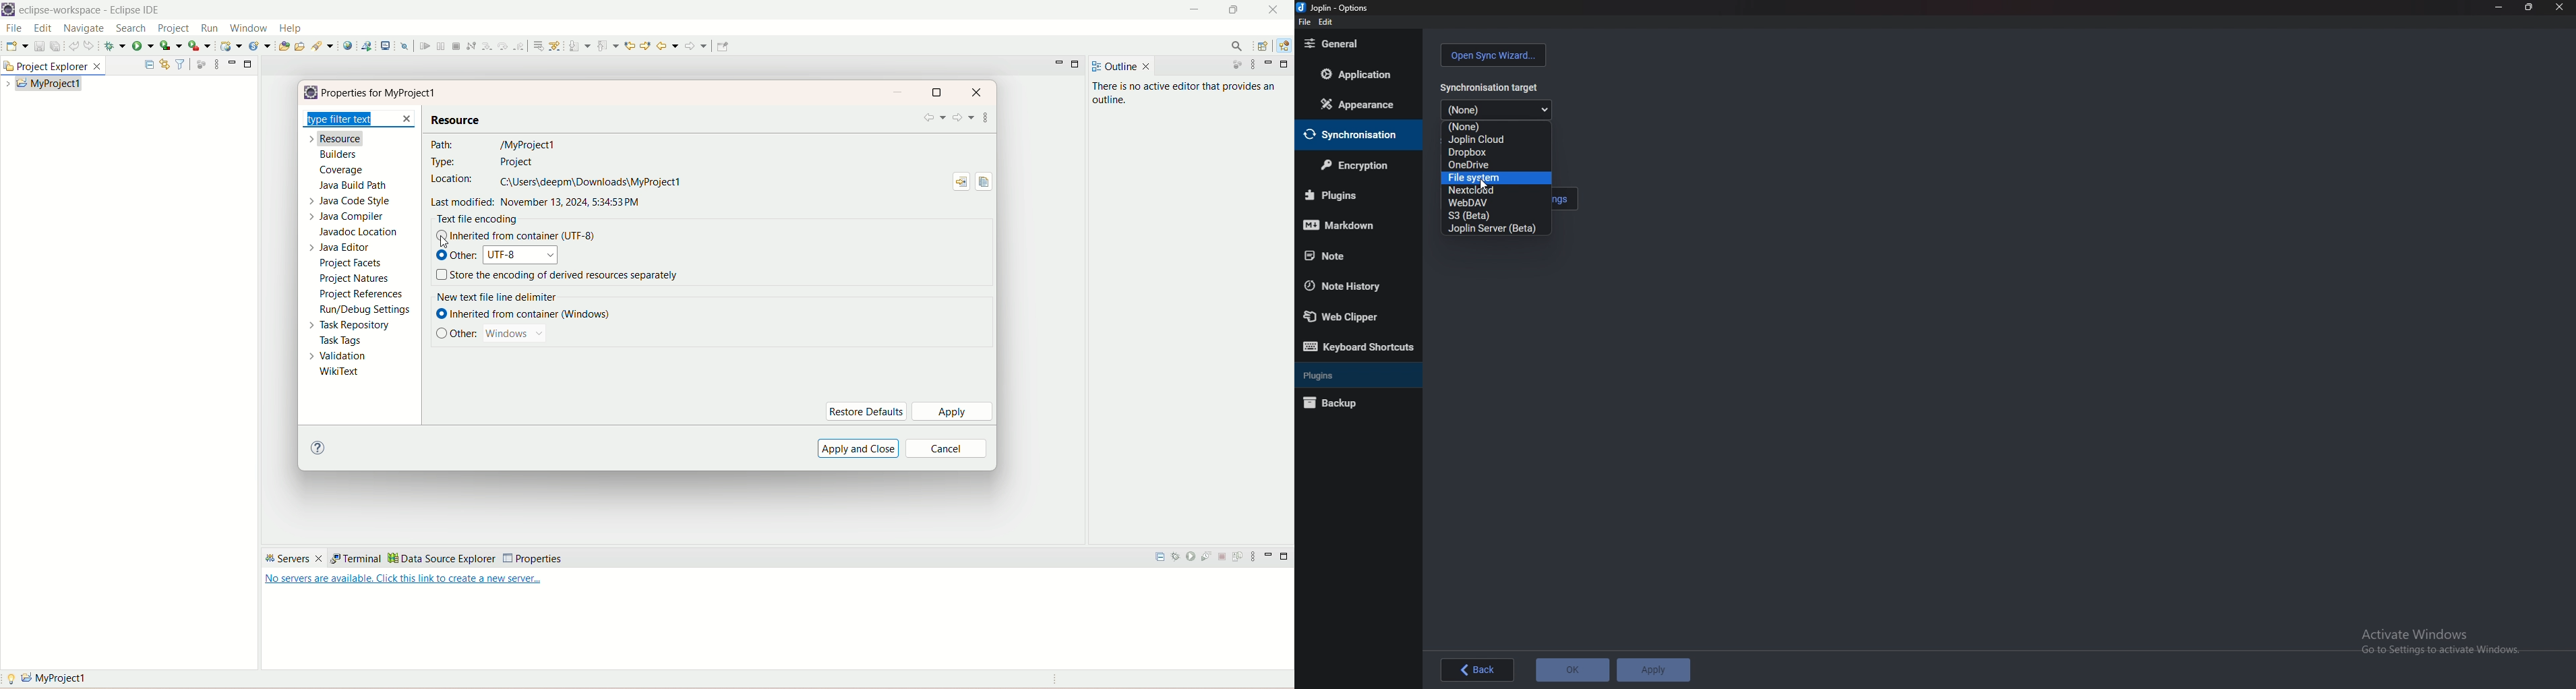 This screenshot has width=2576, height=700. I want to click on Dropdown, so click(1497, 109).